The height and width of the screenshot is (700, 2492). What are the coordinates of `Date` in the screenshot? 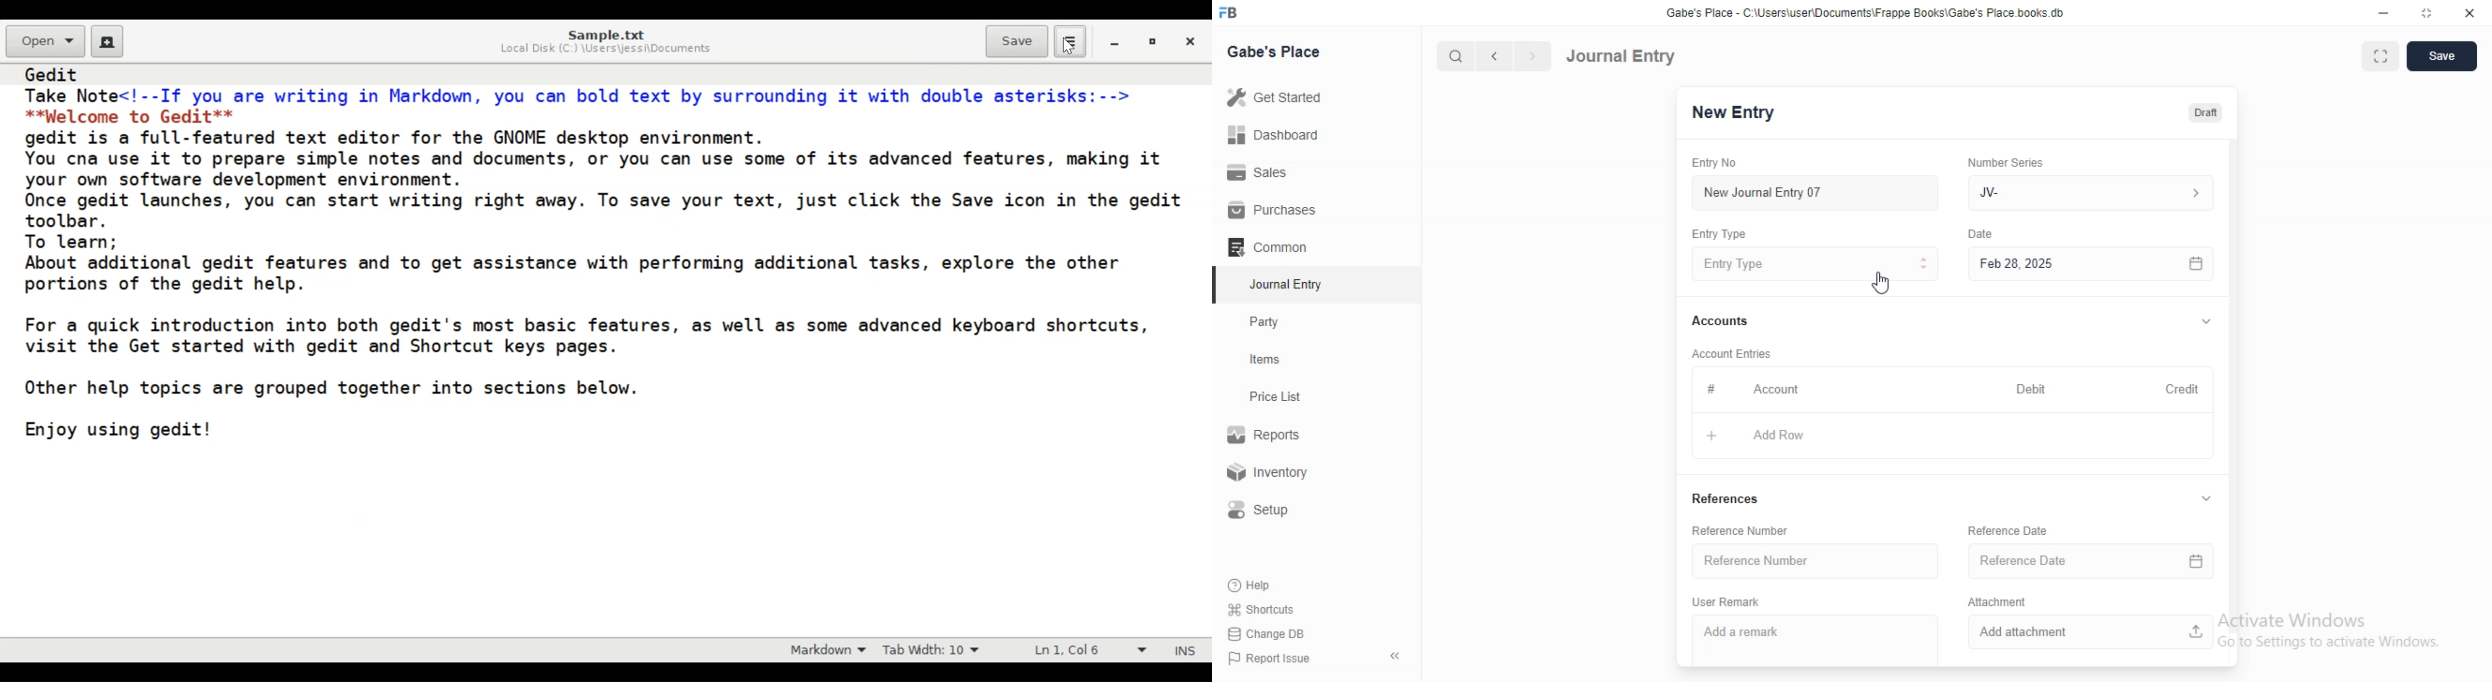 It's located at (1982, 233).